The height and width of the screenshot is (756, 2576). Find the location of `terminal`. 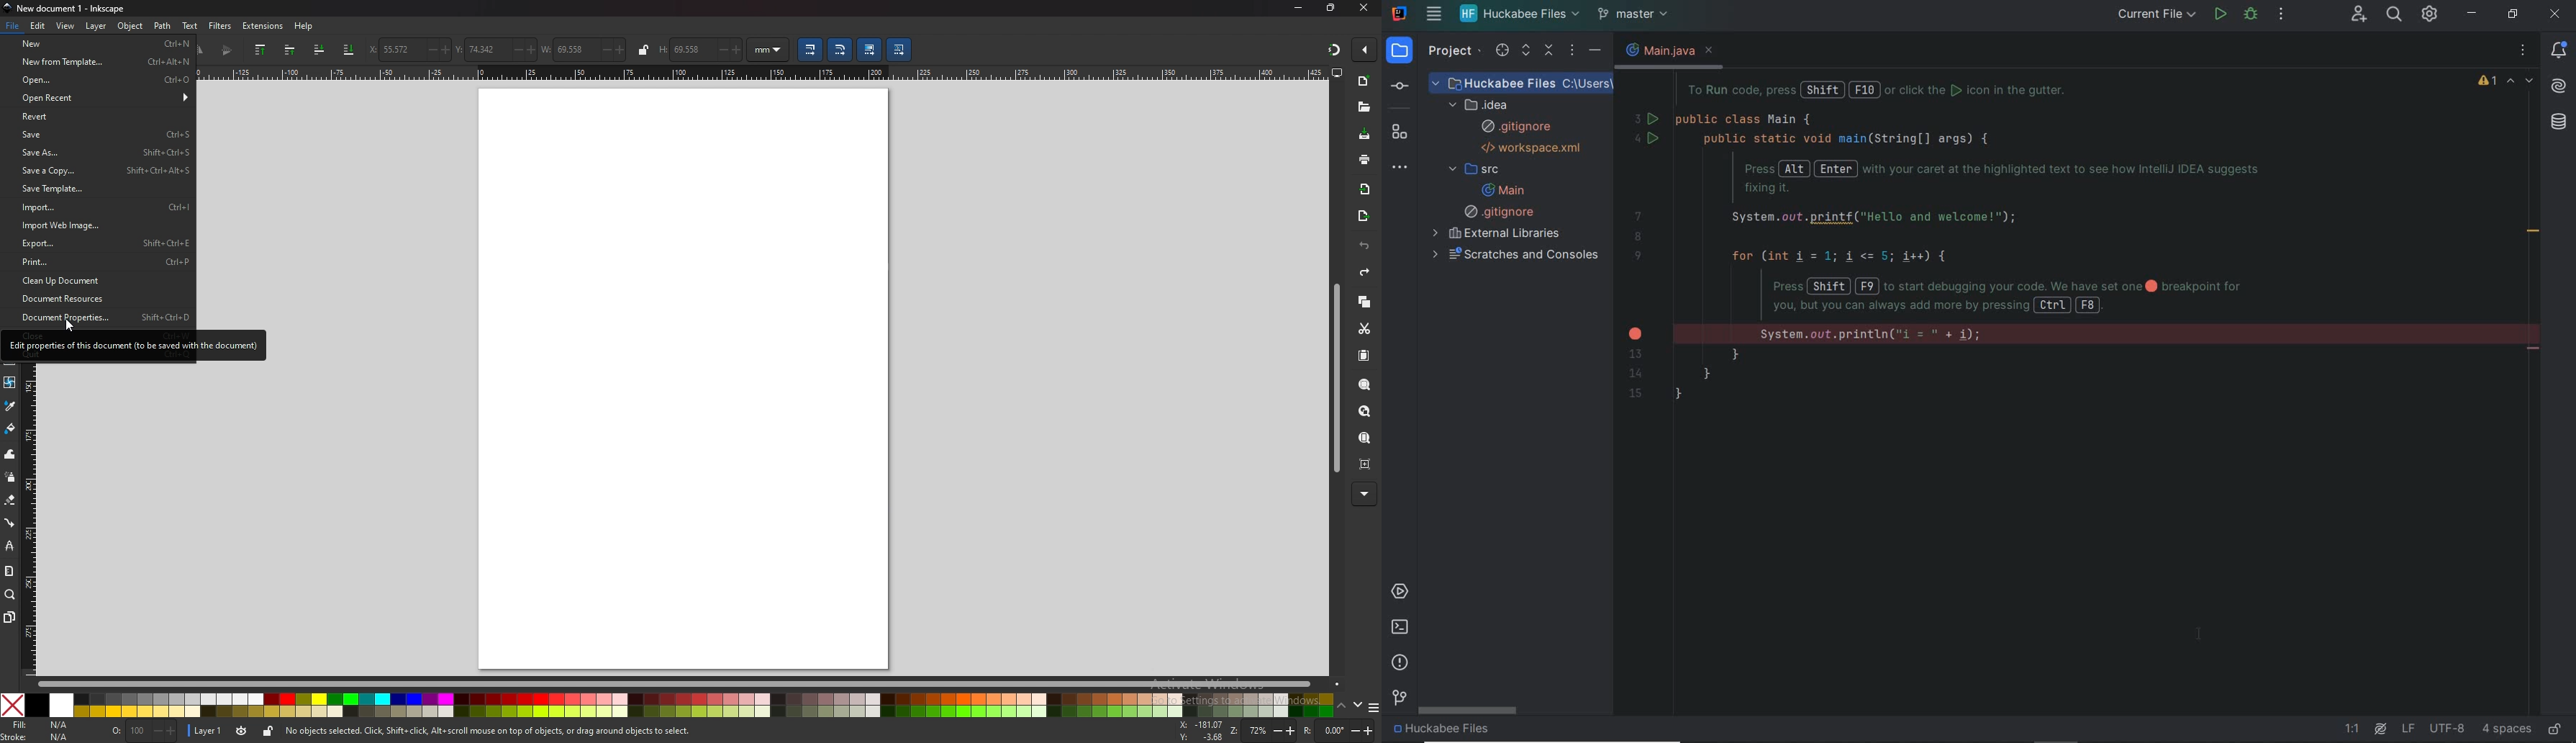

terminal is located at coordinates (1399, 628).